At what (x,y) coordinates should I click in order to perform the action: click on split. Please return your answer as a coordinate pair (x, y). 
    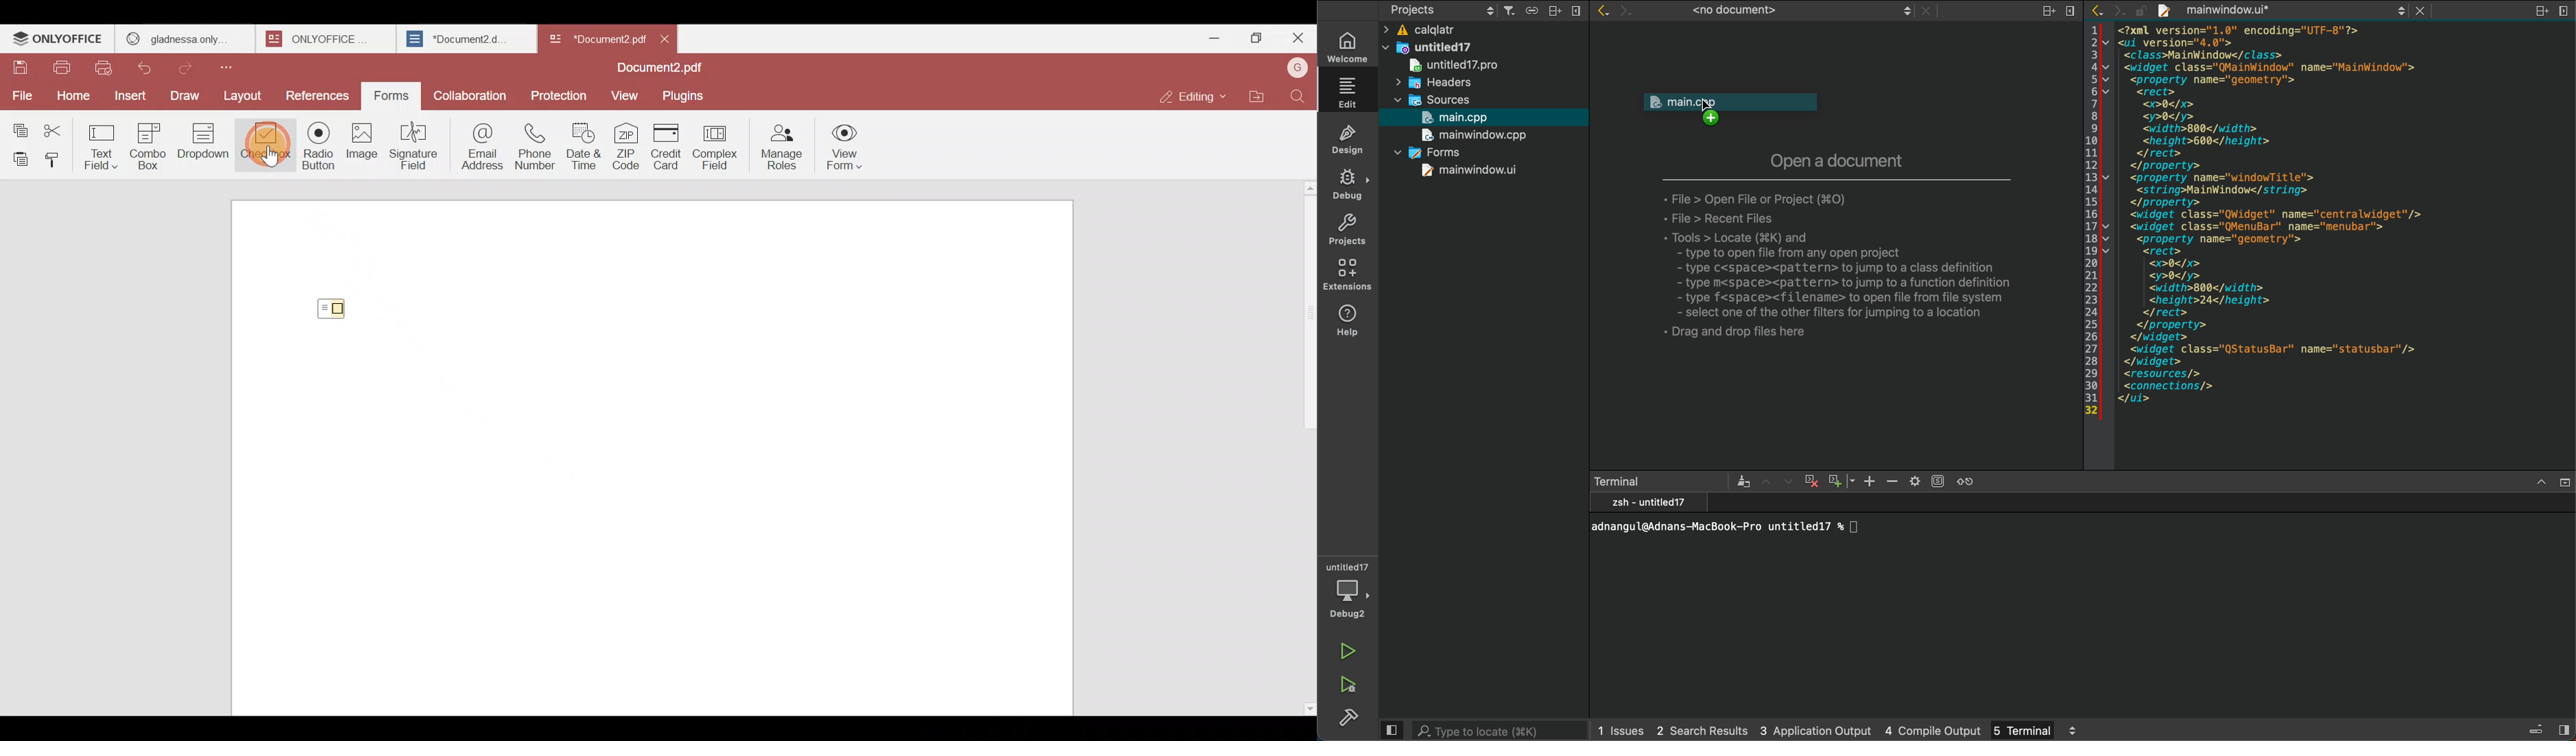
    Looking at the image, I should click on (2540, 12).